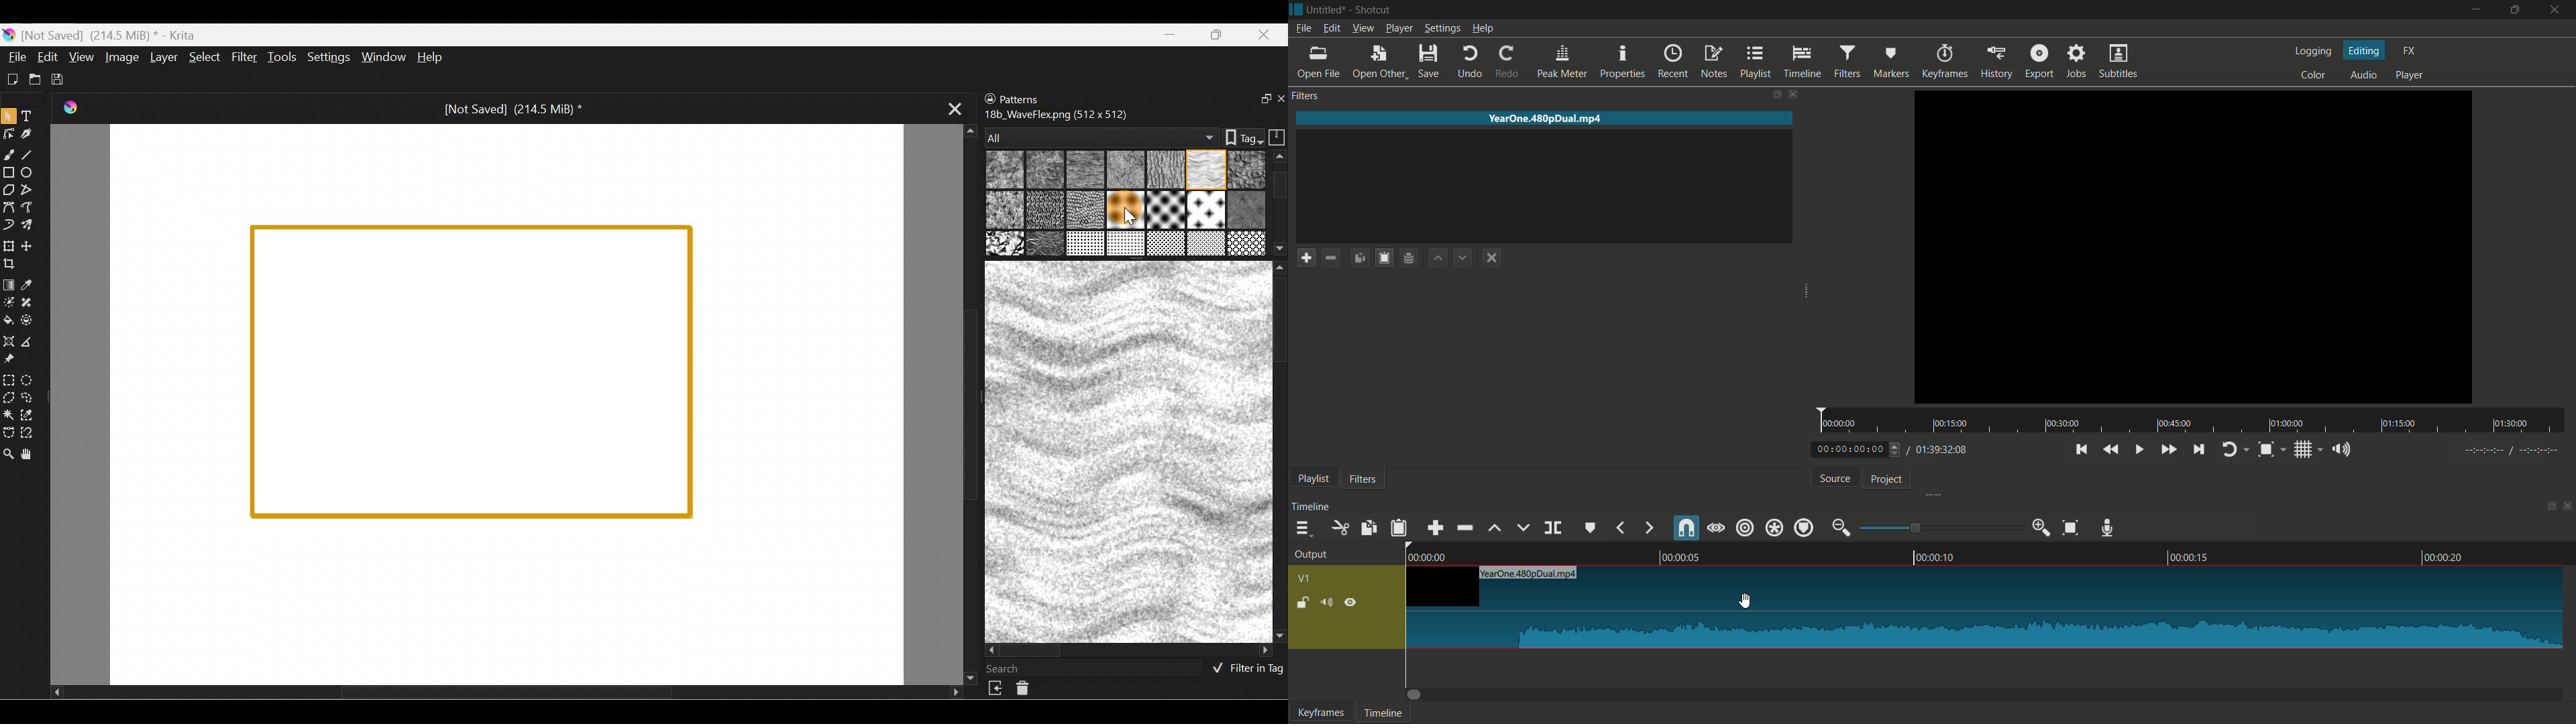  Describe the element at coordinates (2314, 74) in the screenshot. I see `color` at that location.